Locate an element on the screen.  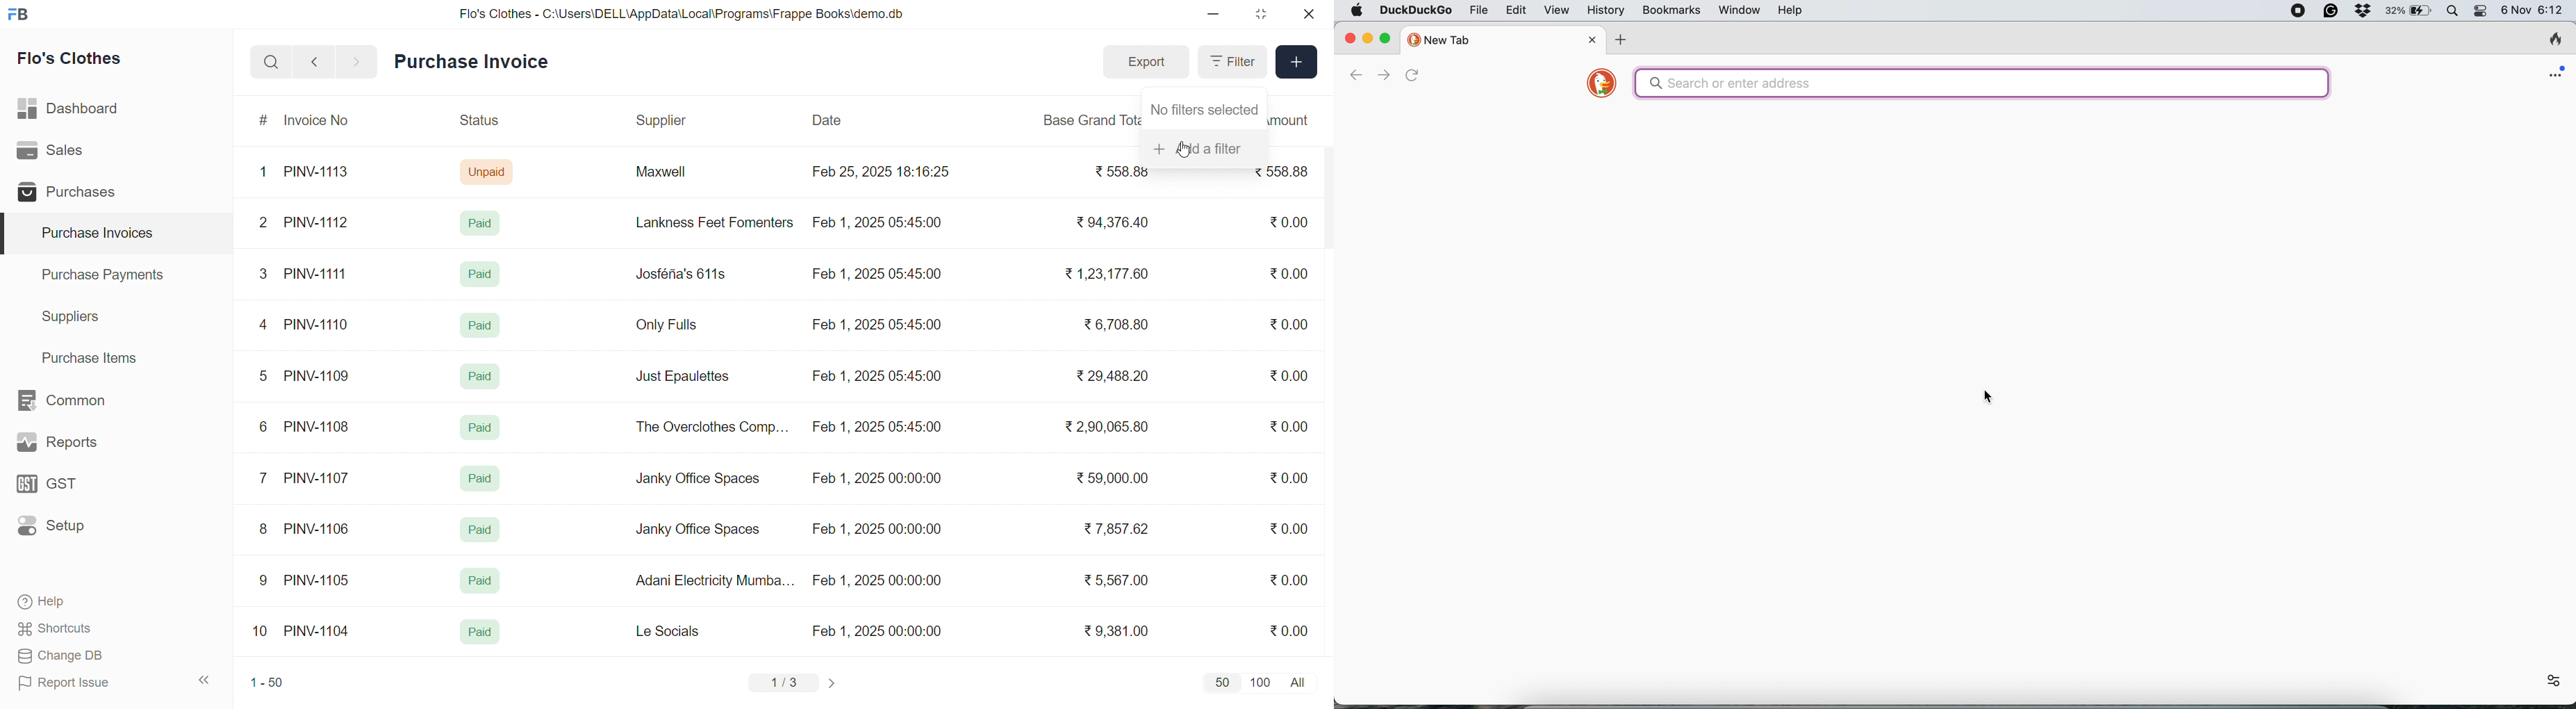
Purchases is located at coordinates (72, 194).